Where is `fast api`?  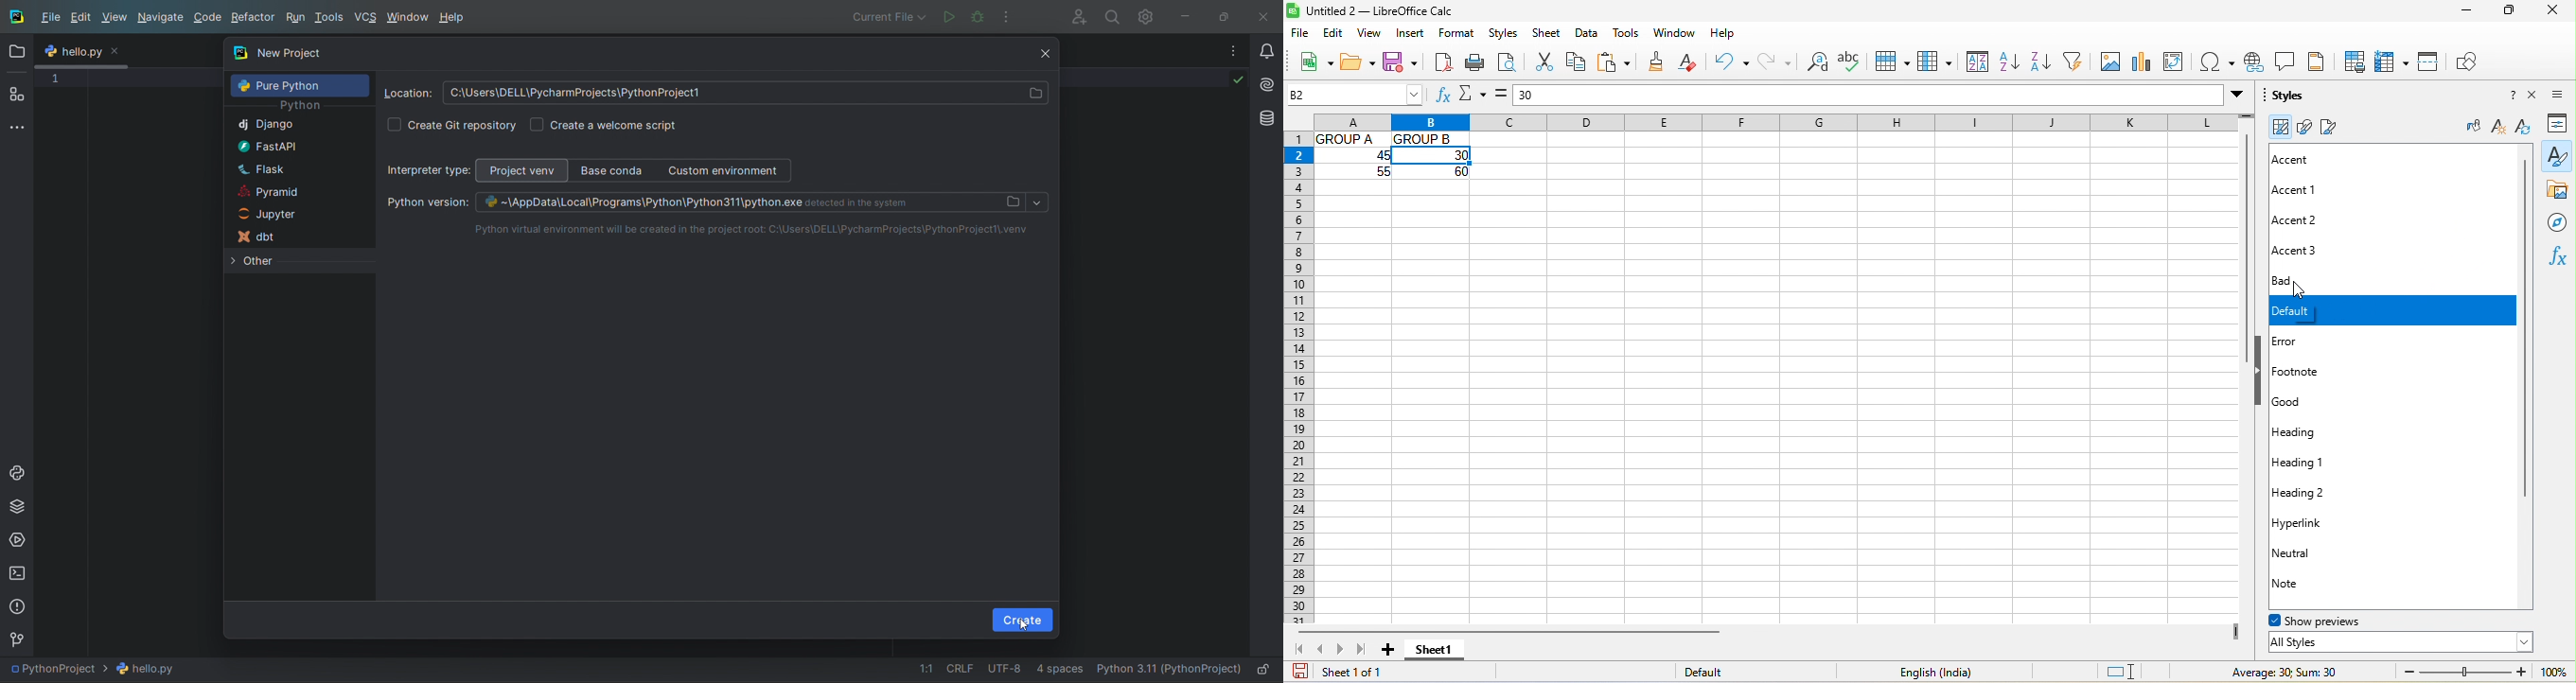
fast api is located at coordinates (294, 145).